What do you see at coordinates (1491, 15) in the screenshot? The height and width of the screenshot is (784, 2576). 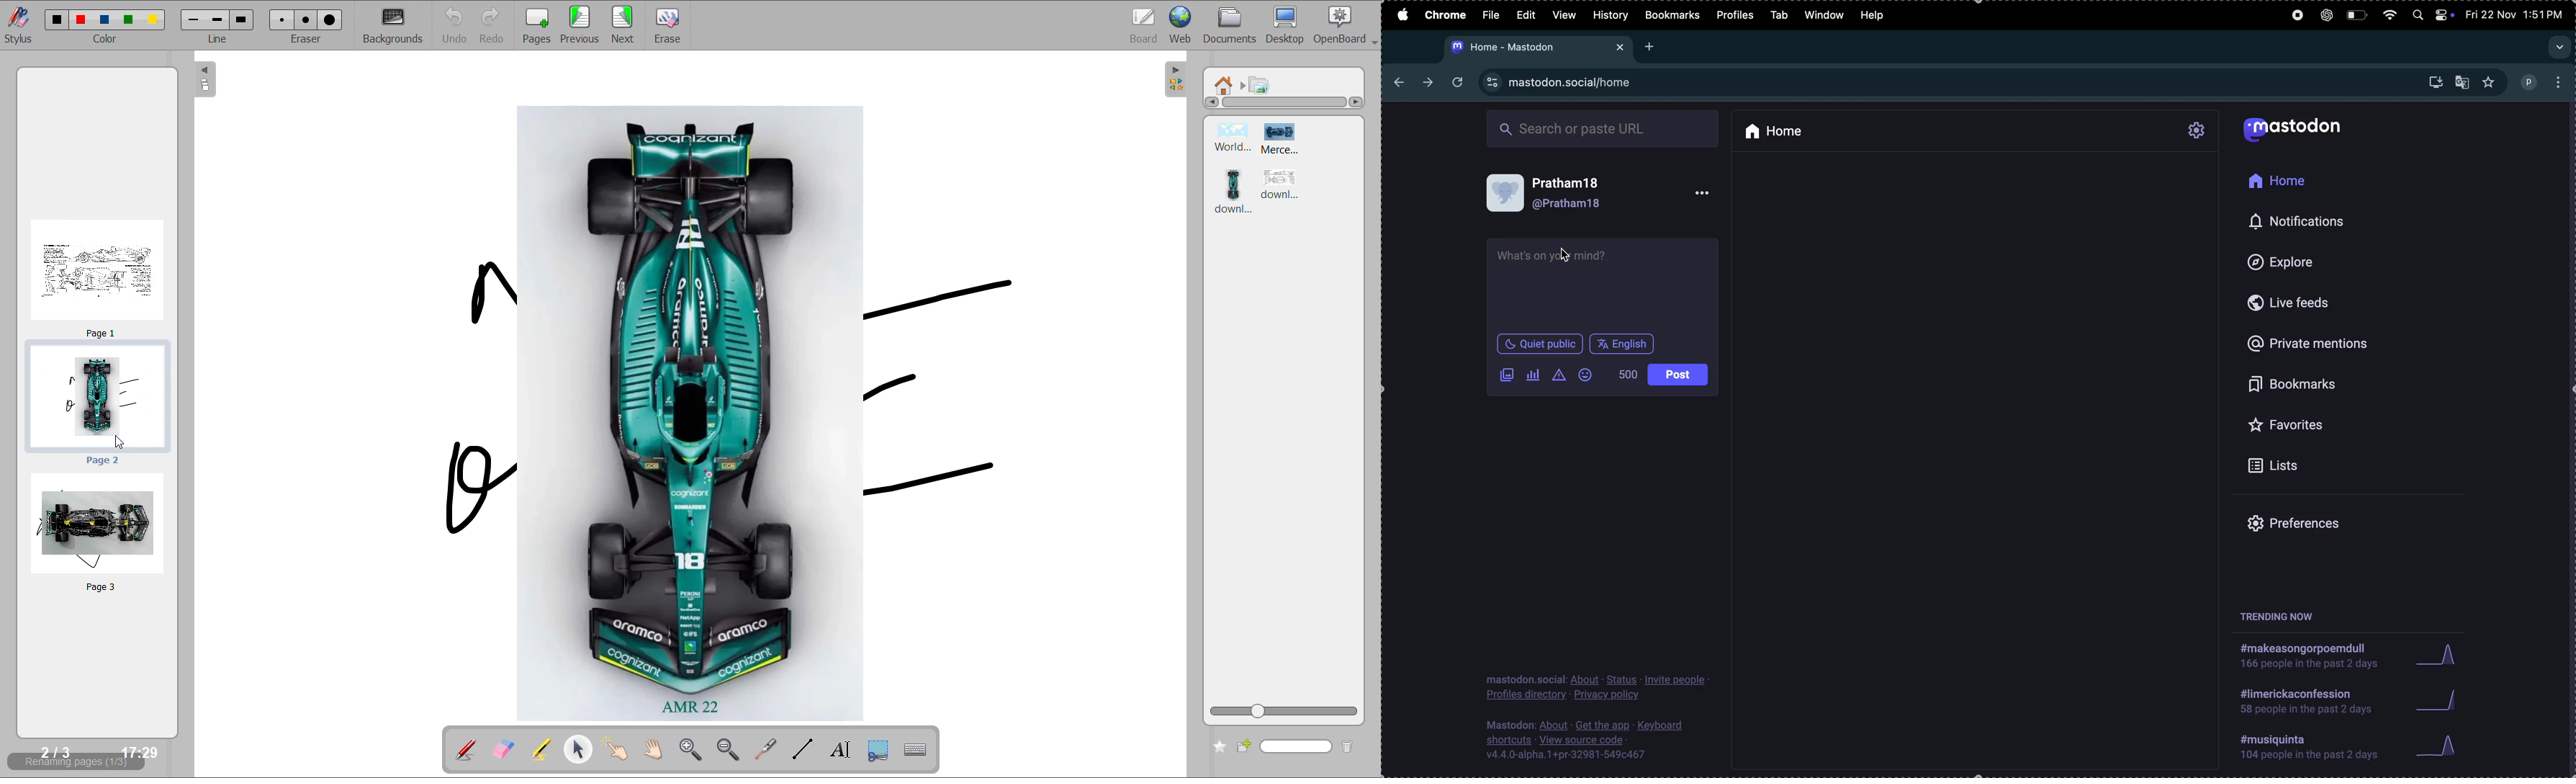 I see `file` at bounding box center [1491, 15].